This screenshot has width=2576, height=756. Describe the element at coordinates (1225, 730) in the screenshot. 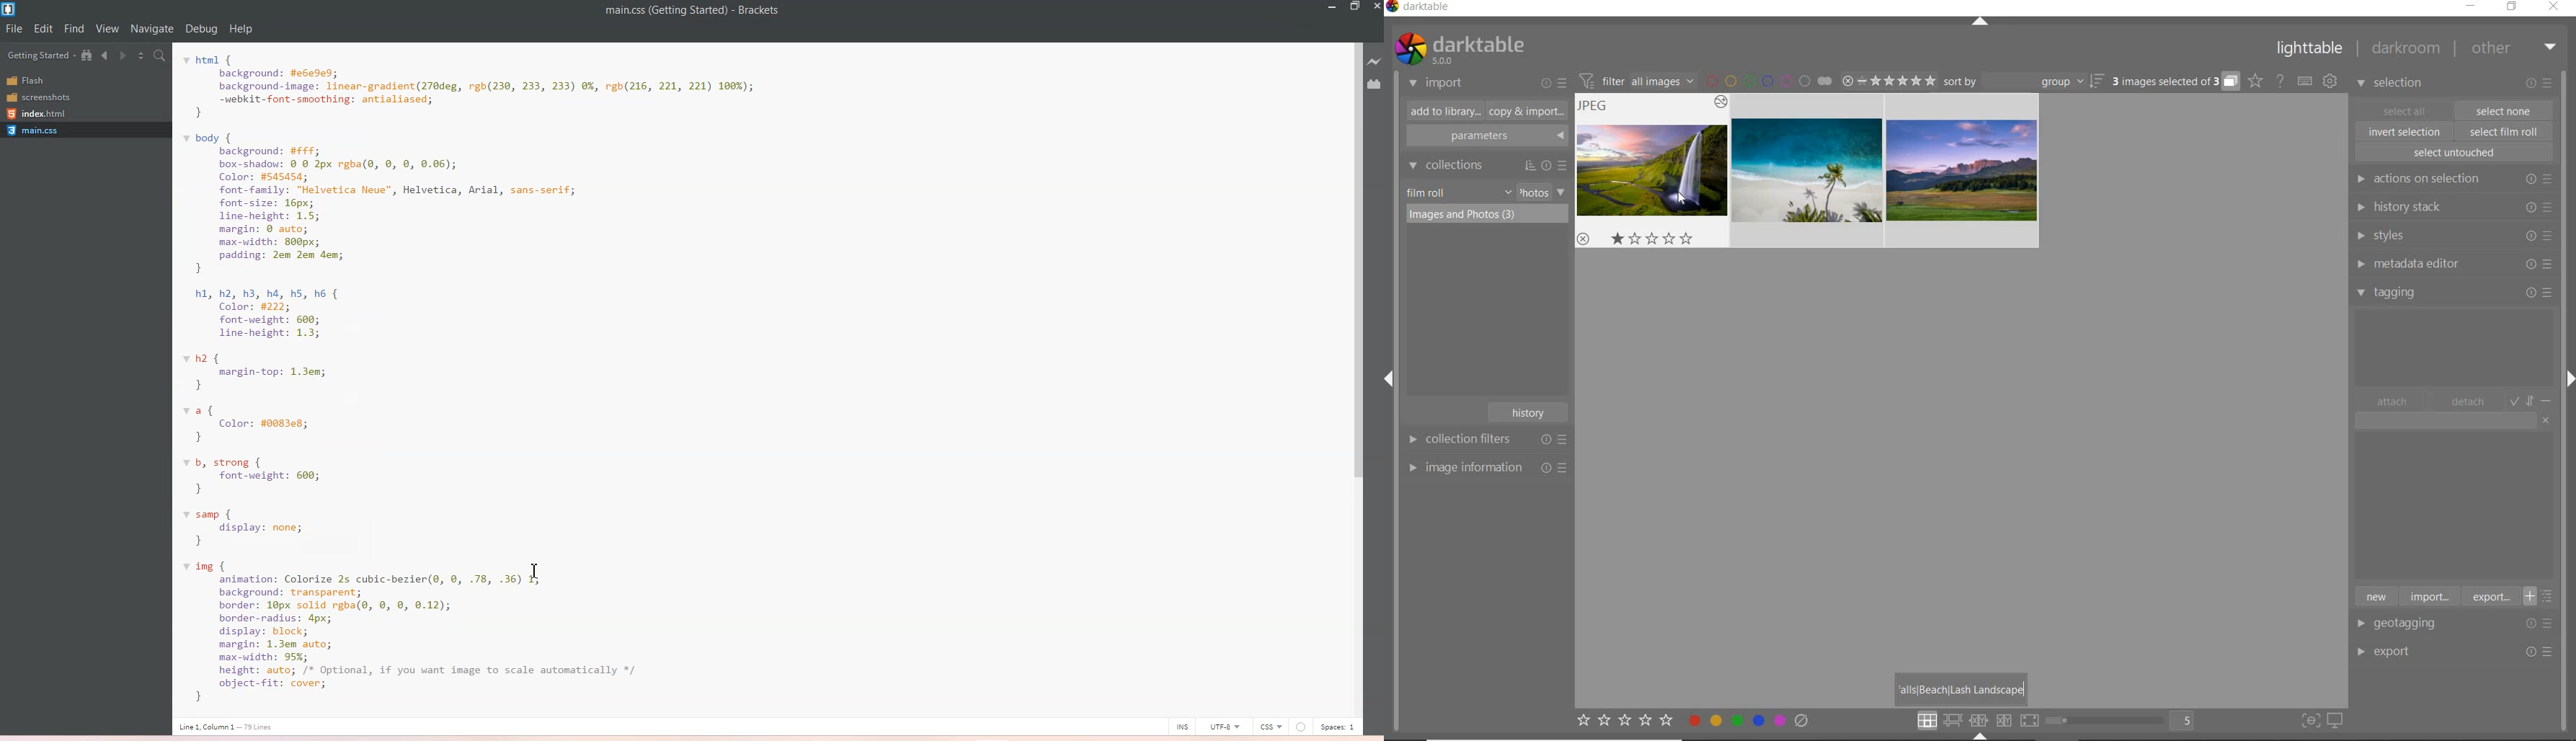

I see `UTF-8` at that location.